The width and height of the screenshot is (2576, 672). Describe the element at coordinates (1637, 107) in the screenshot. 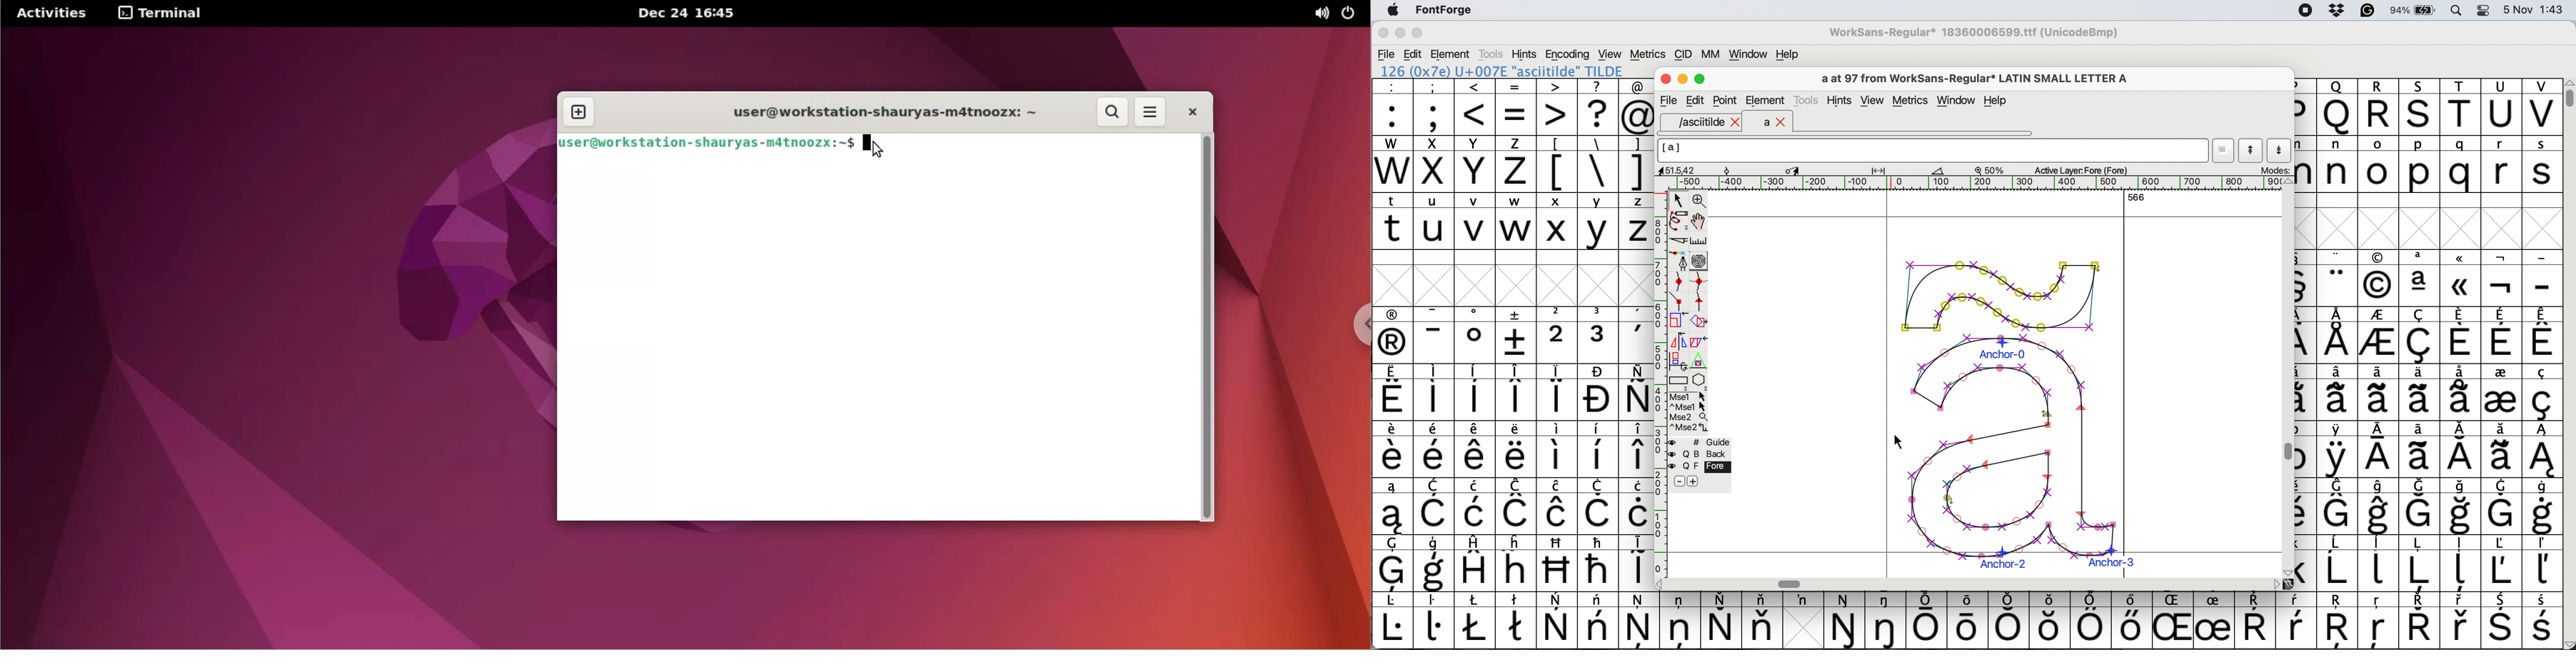

I see `@` at that location.